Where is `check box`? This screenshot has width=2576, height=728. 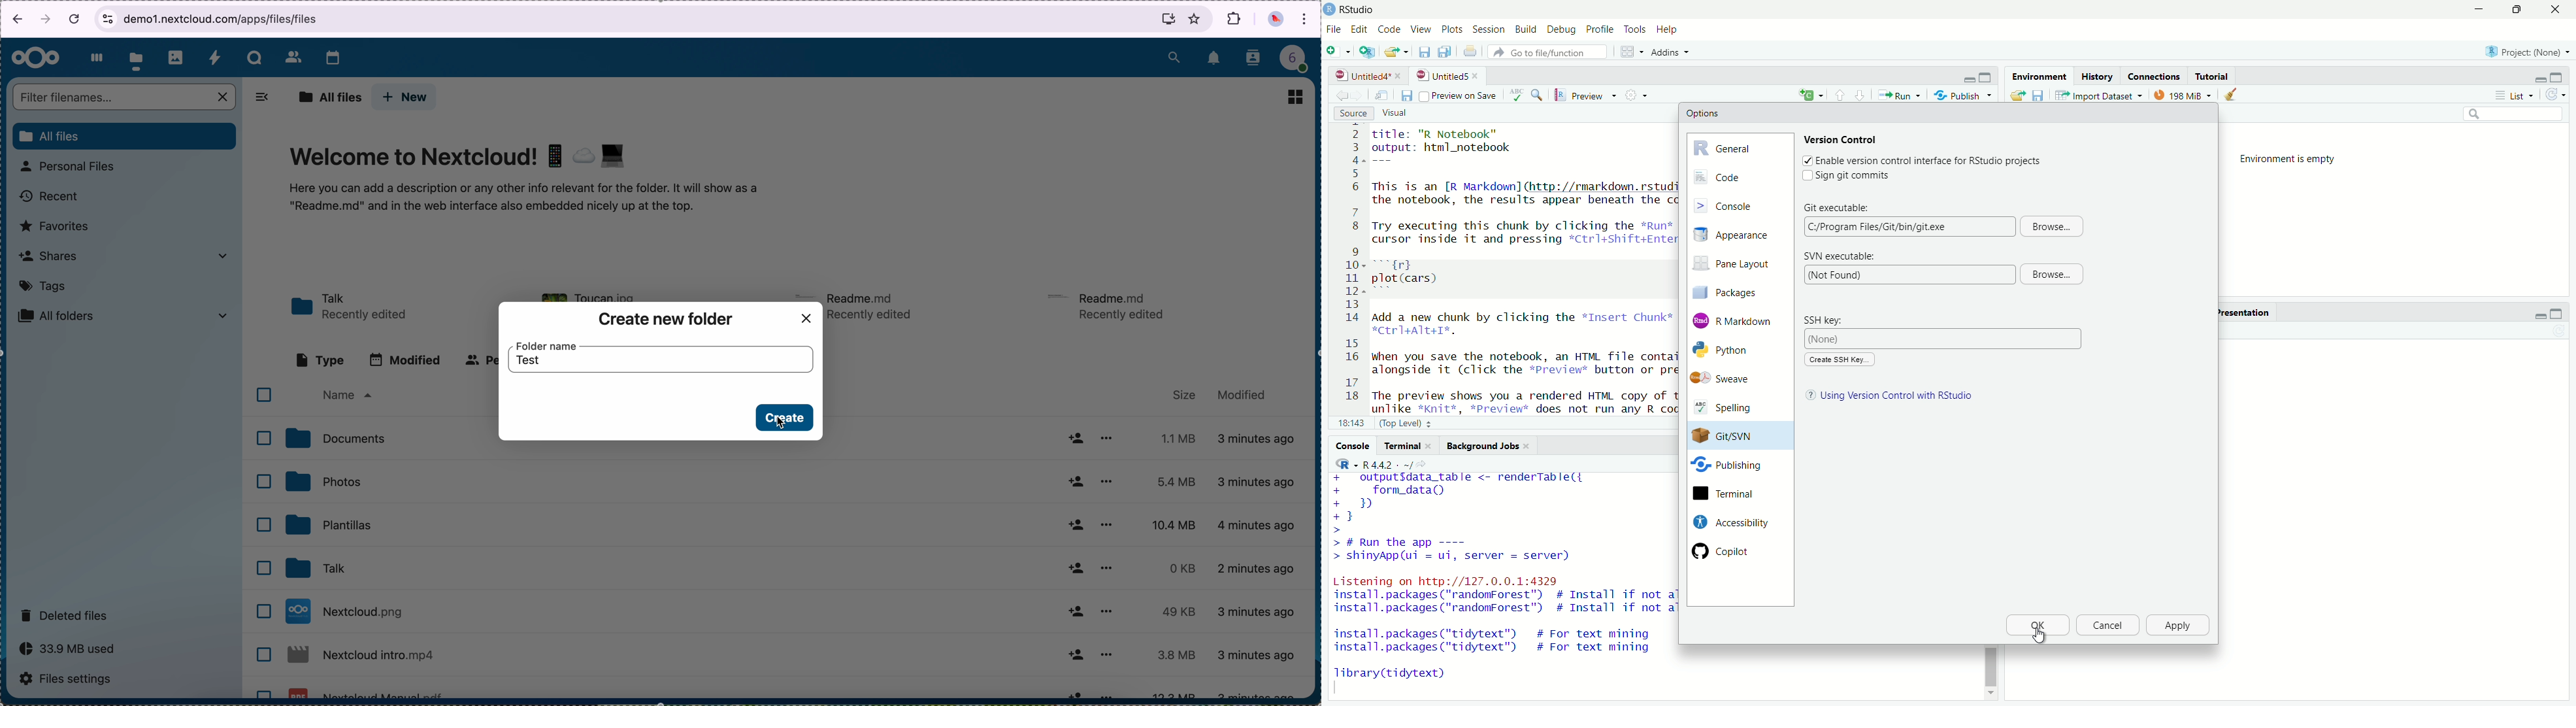
check box is located at coordinates (1806, 160).